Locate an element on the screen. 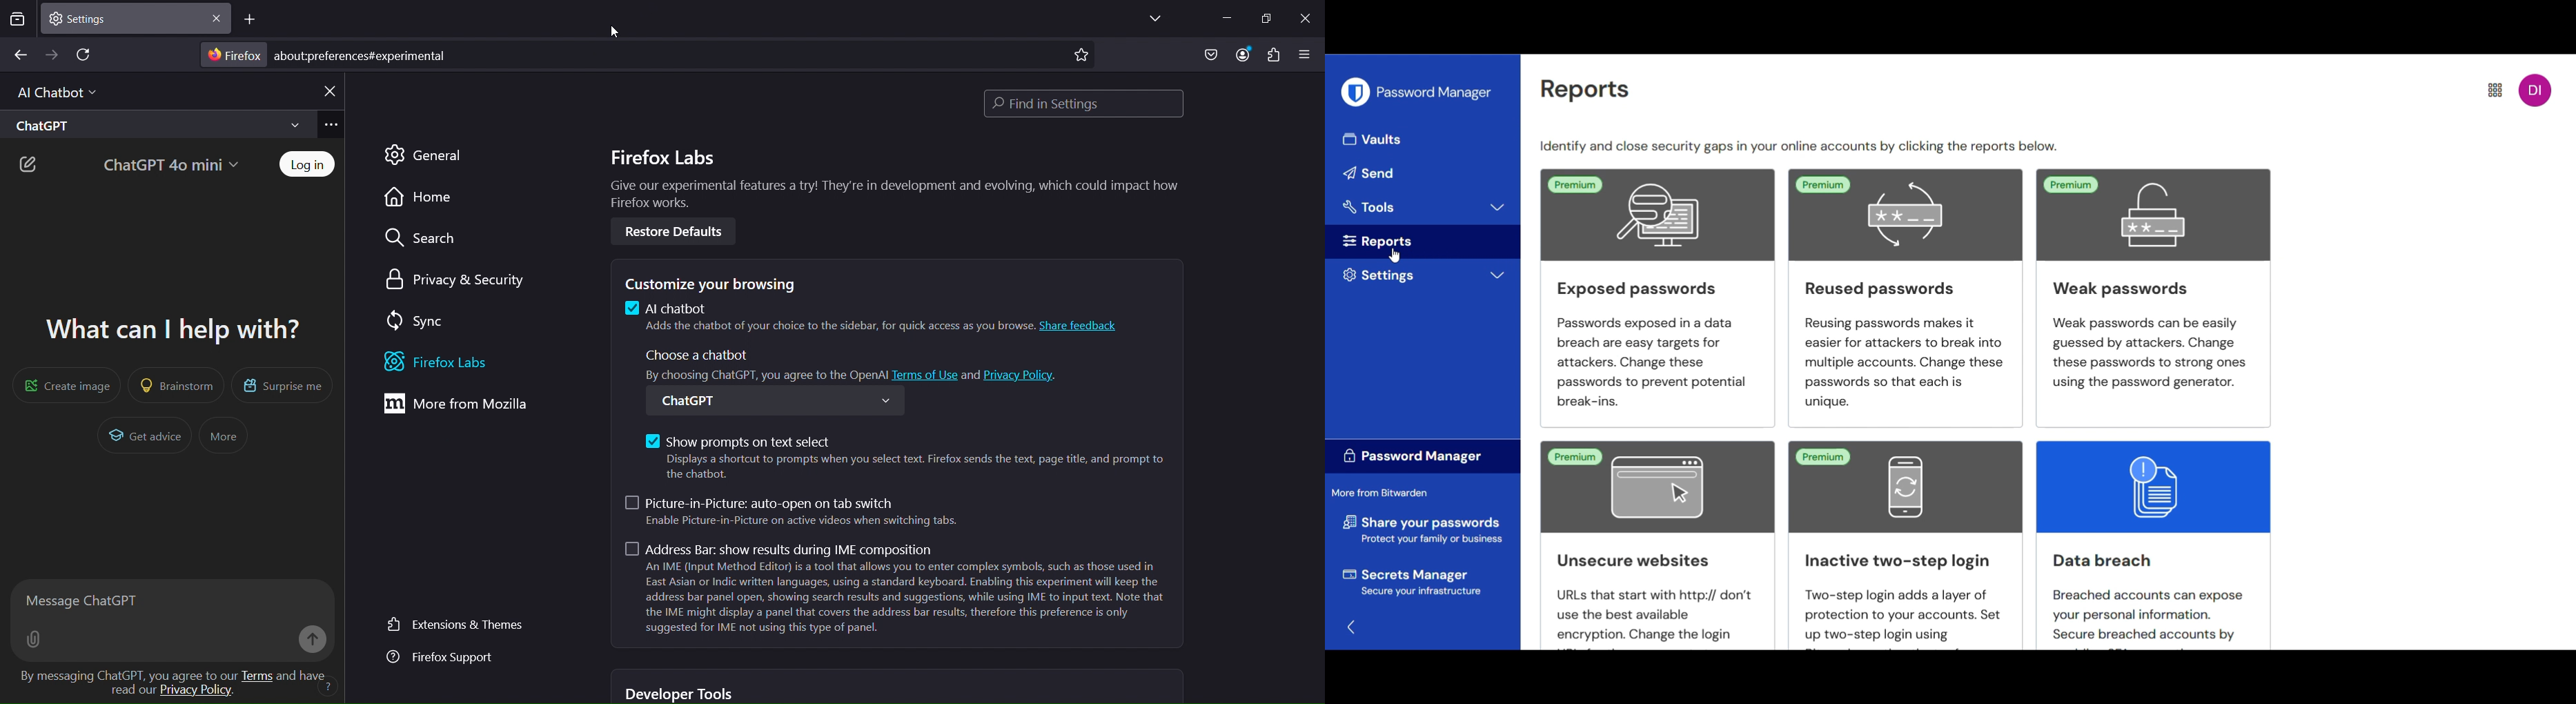 This screenshot has height=728, width=2576. bookmark page is located at coordinates (1080, 57).